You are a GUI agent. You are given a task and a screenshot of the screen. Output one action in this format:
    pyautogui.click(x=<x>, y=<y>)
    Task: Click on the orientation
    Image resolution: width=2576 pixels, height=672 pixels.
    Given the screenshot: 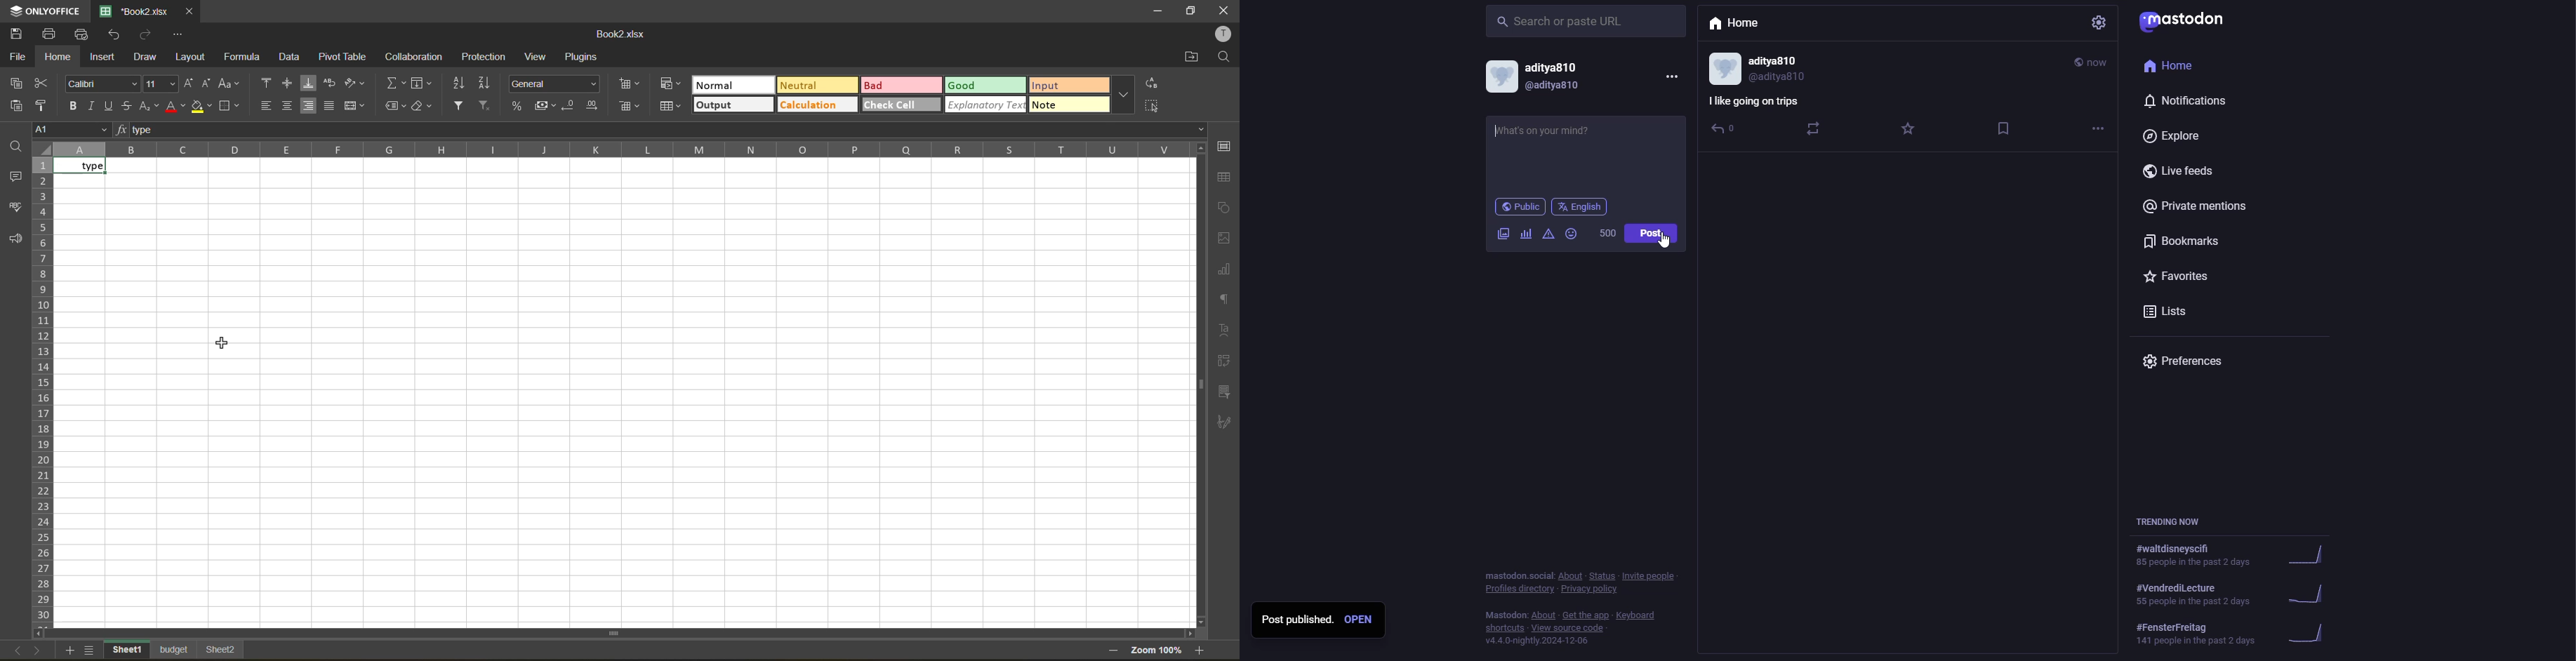 What is the action you would take?
    pyautogui.click(x=355, y=85)
    